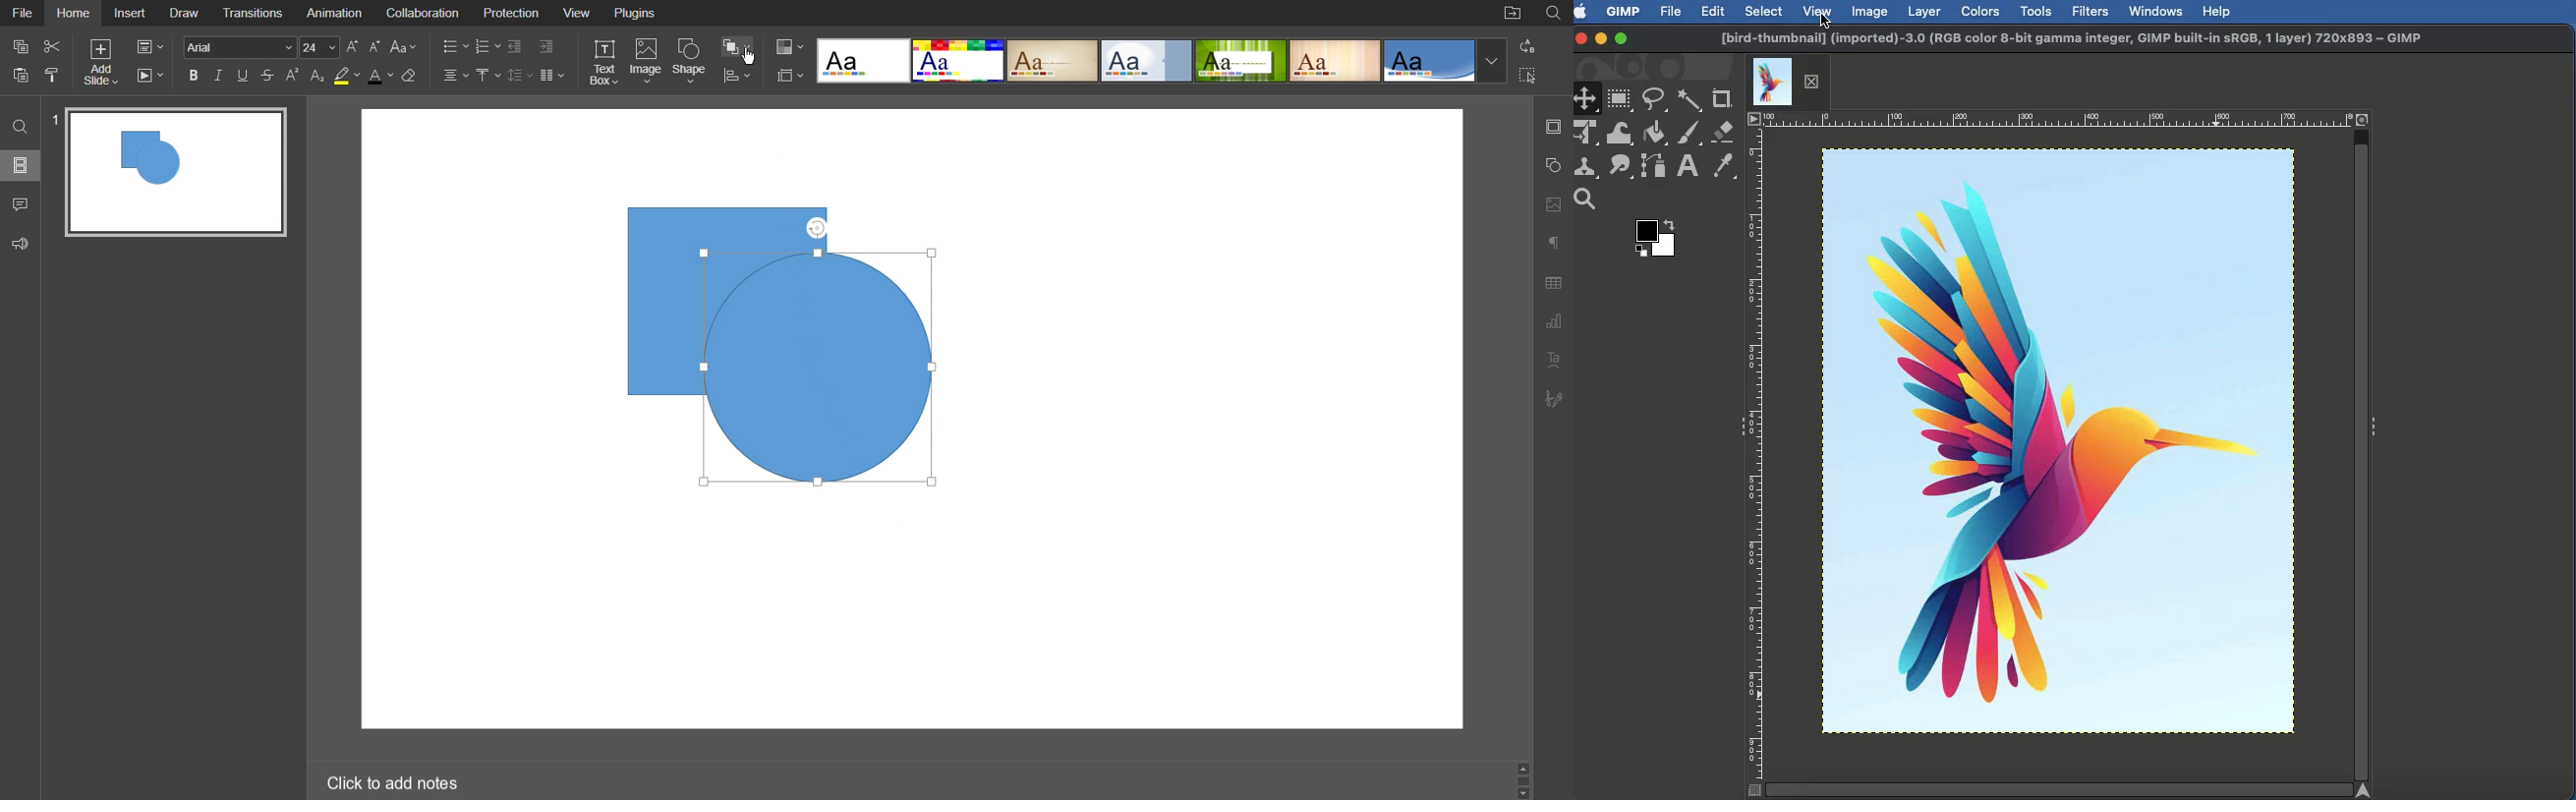 Image resolution: width=2576 pixels, height=812 pixels. Describe the element at coordinates (487, 74) in the screenshot. I see `Vertical Align` at that location.